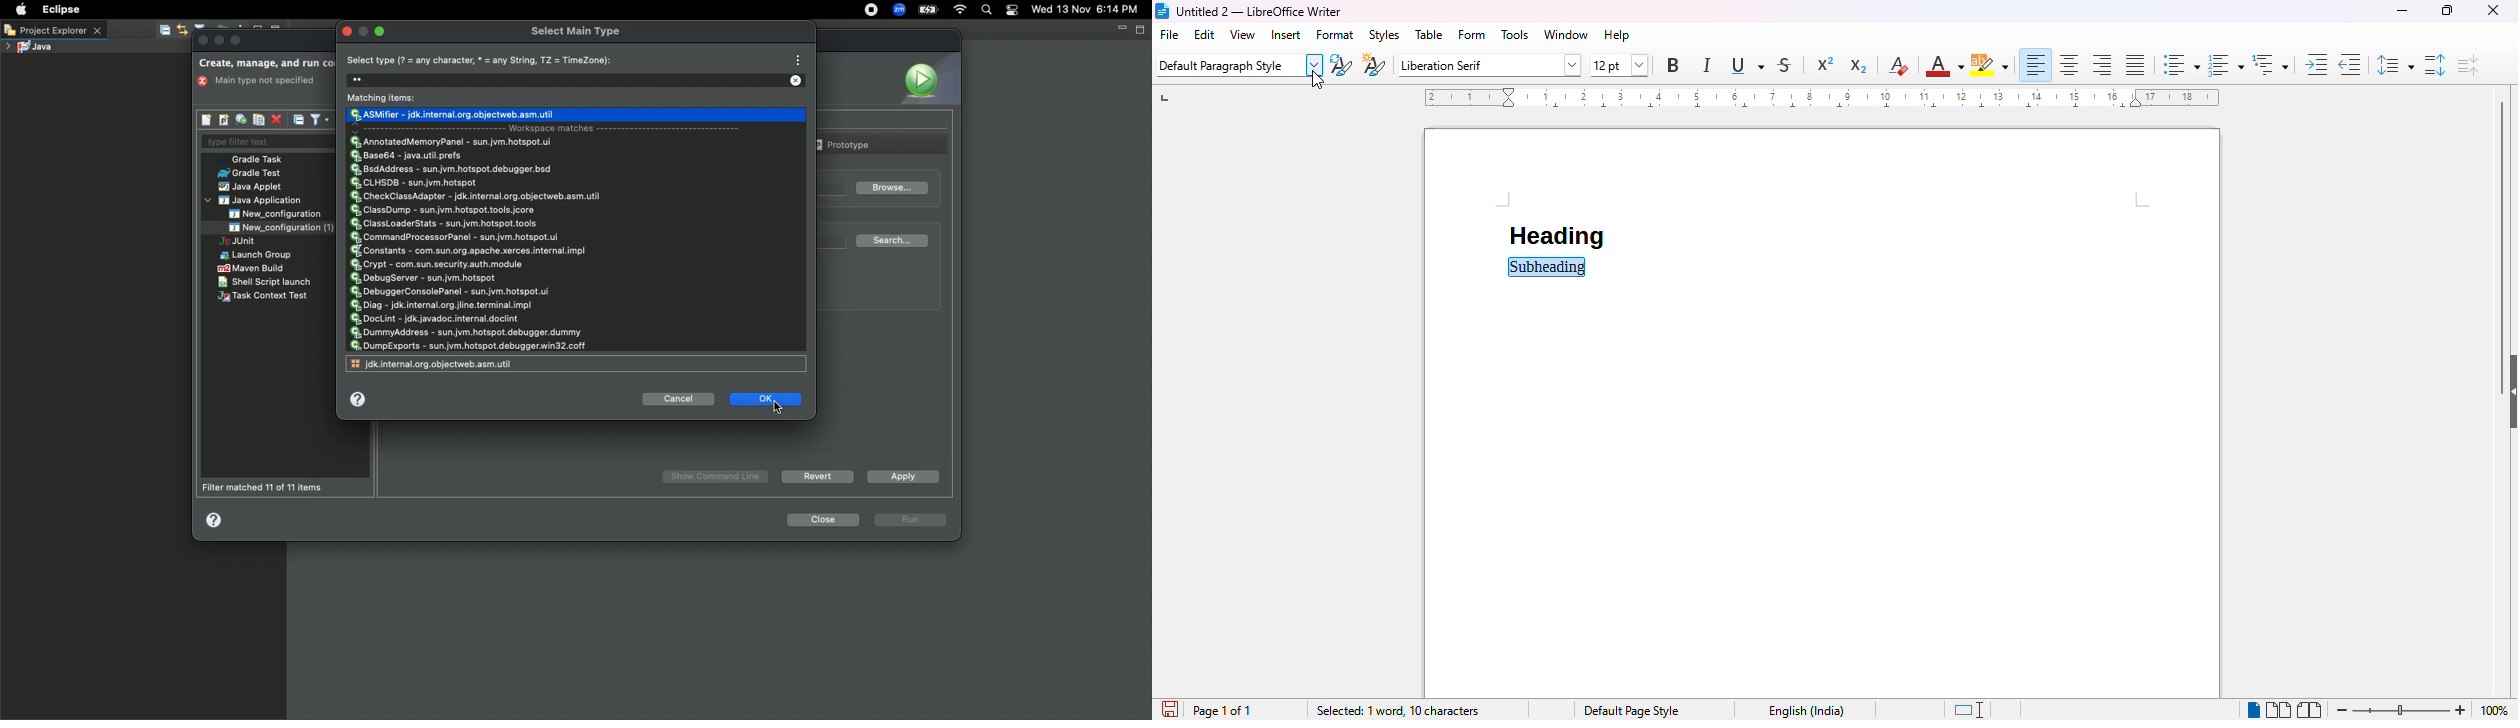 This screenshot has width=2520, height=728. I want to click on vertical scroll bar, so click(2498, 222).